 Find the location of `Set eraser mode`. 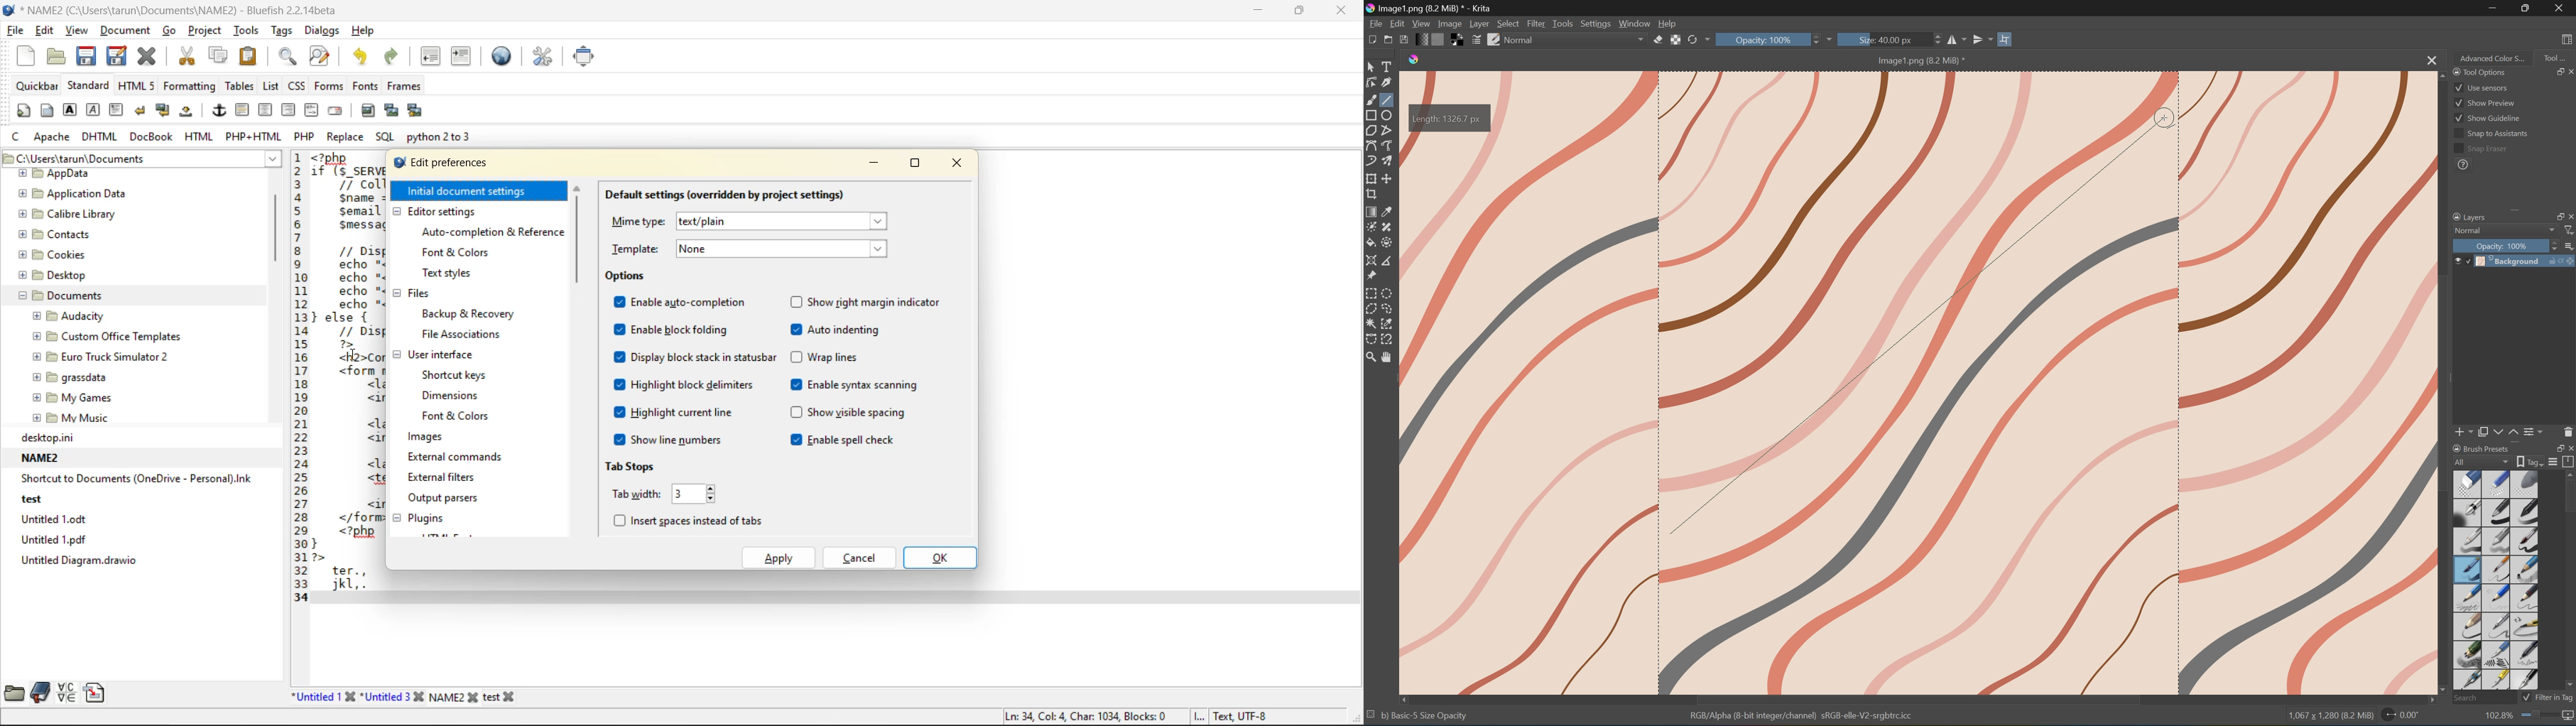

Set eraser mode is located at coordinates (1659, 41).